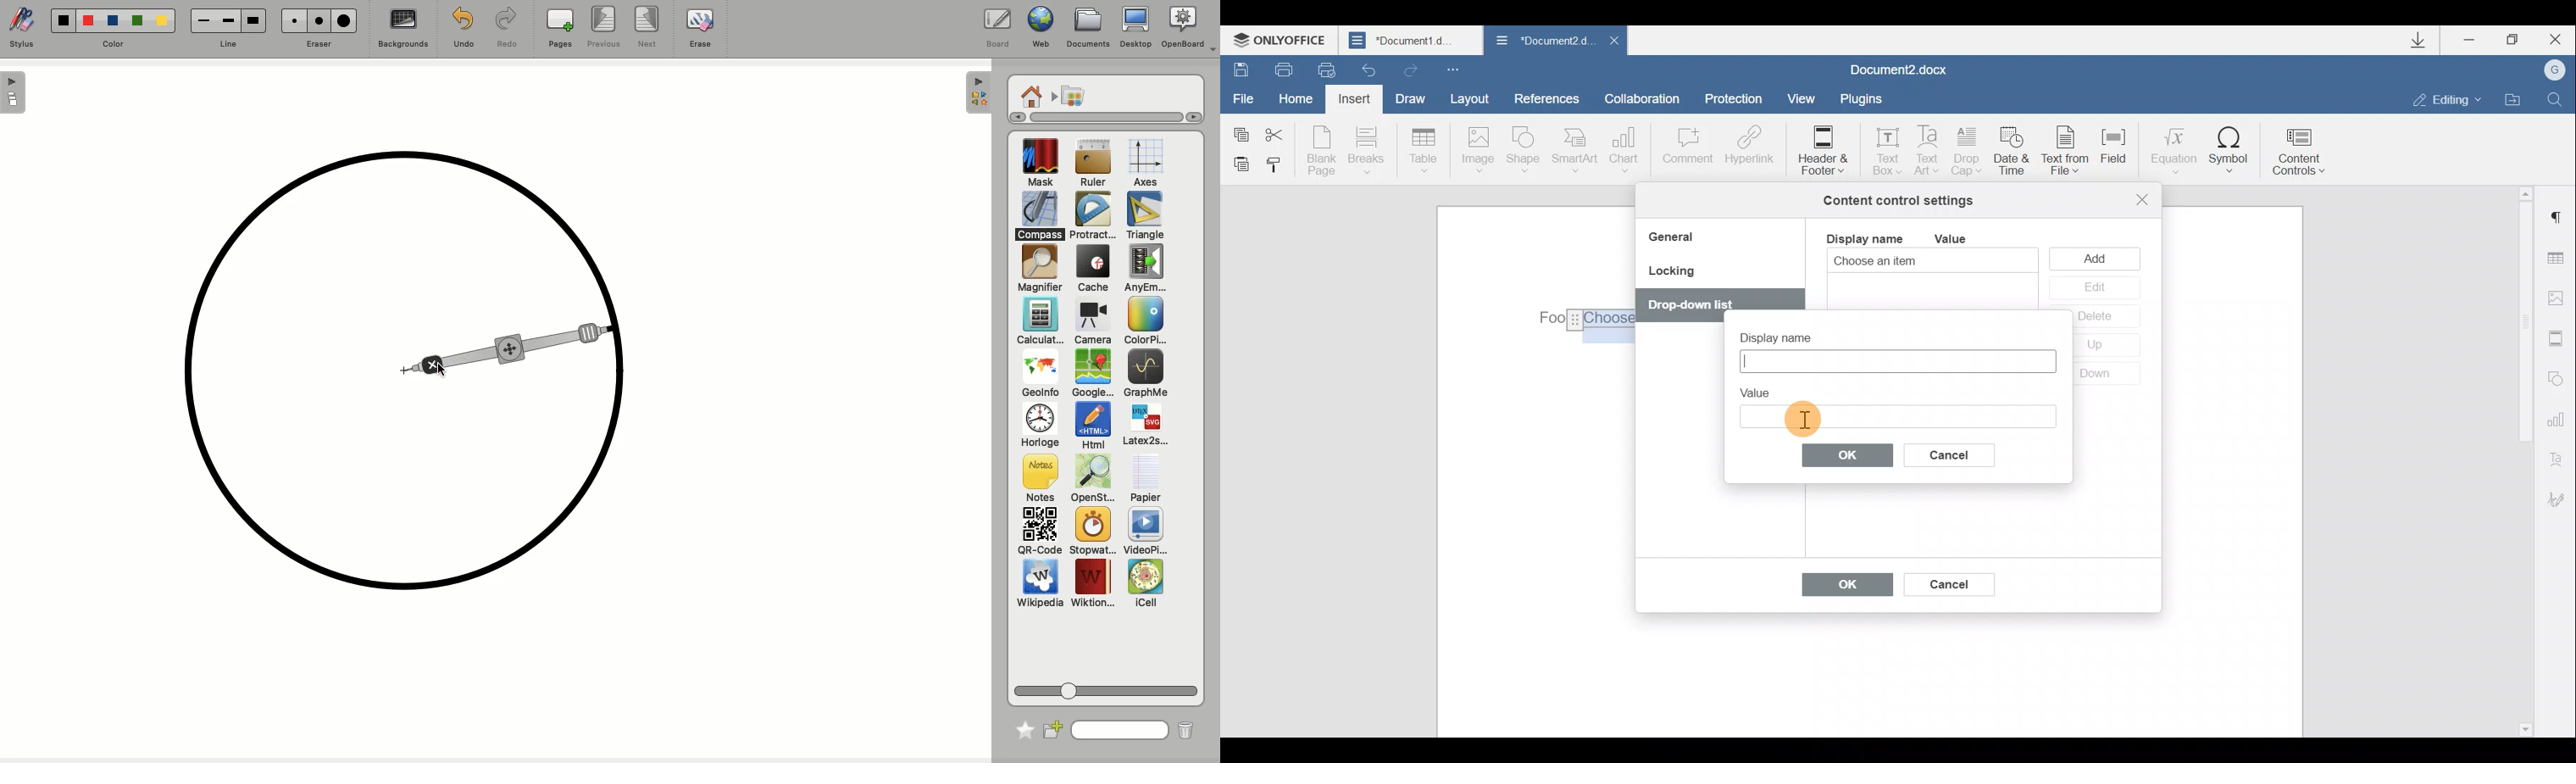  What do you see at coordinates (2447, 99) in the screenshot?
I see `Editing mode` at bounding box center [2447, 99].